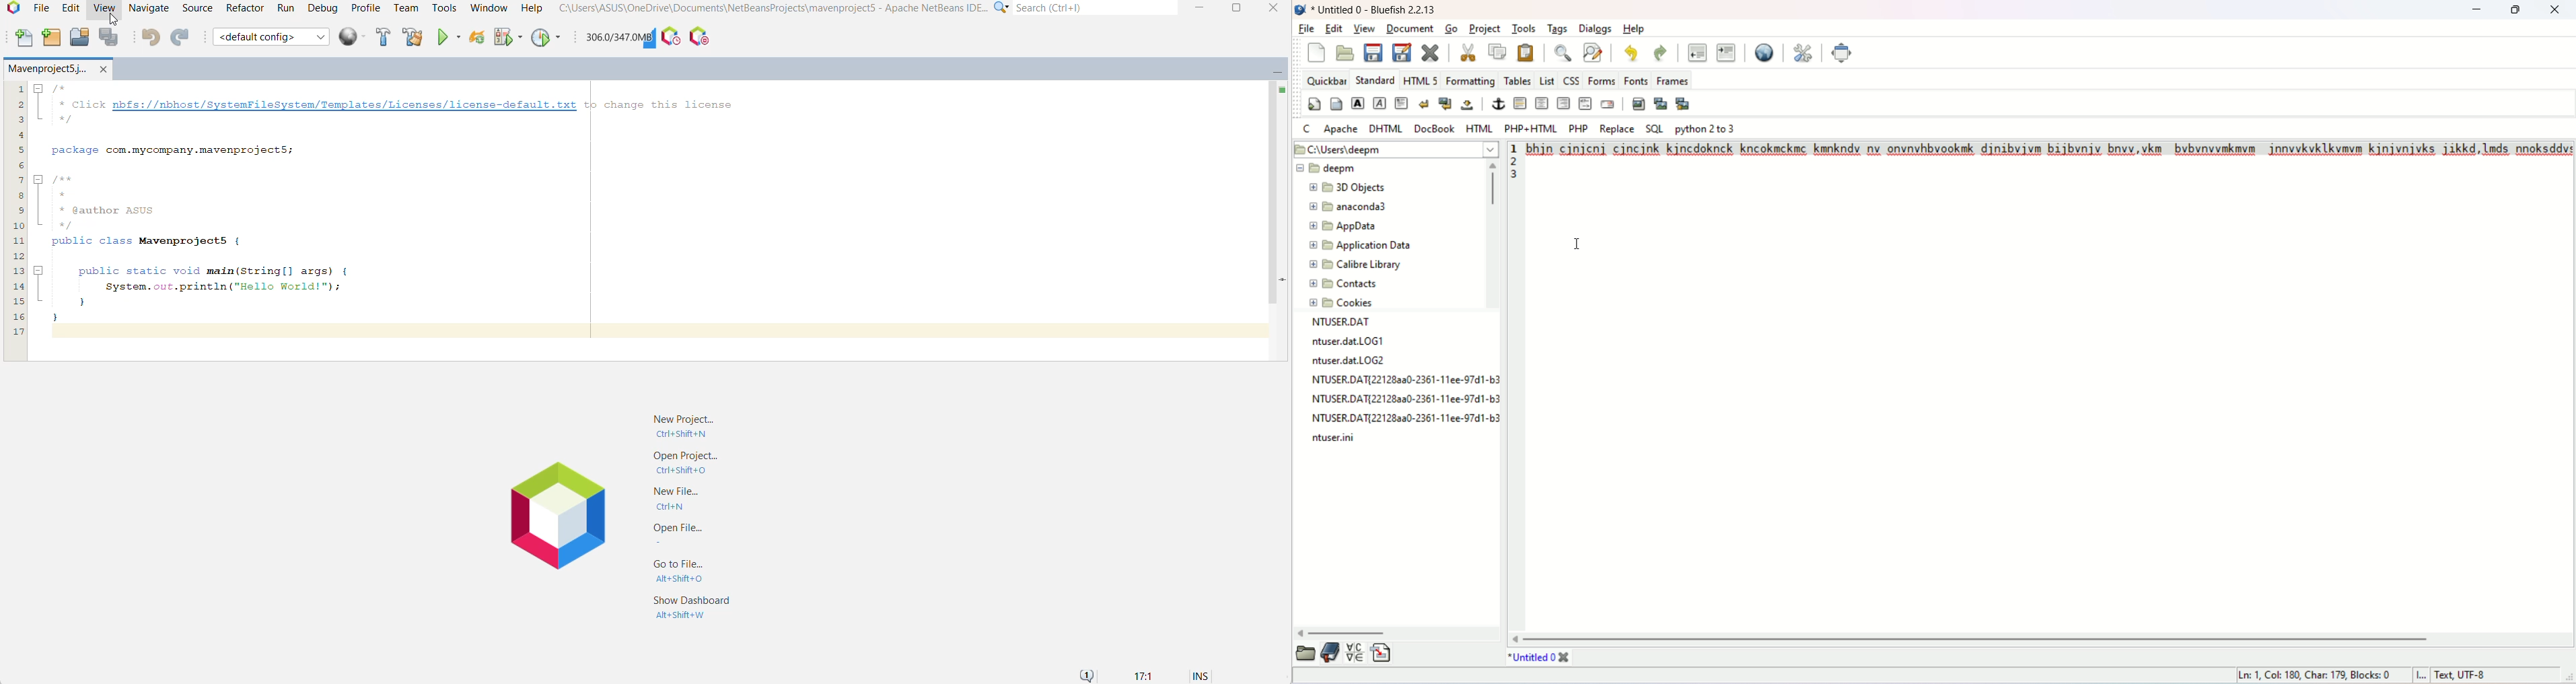  Describe the element at coordinates (1410, 29) in the screenshot. I see `document` at that location.